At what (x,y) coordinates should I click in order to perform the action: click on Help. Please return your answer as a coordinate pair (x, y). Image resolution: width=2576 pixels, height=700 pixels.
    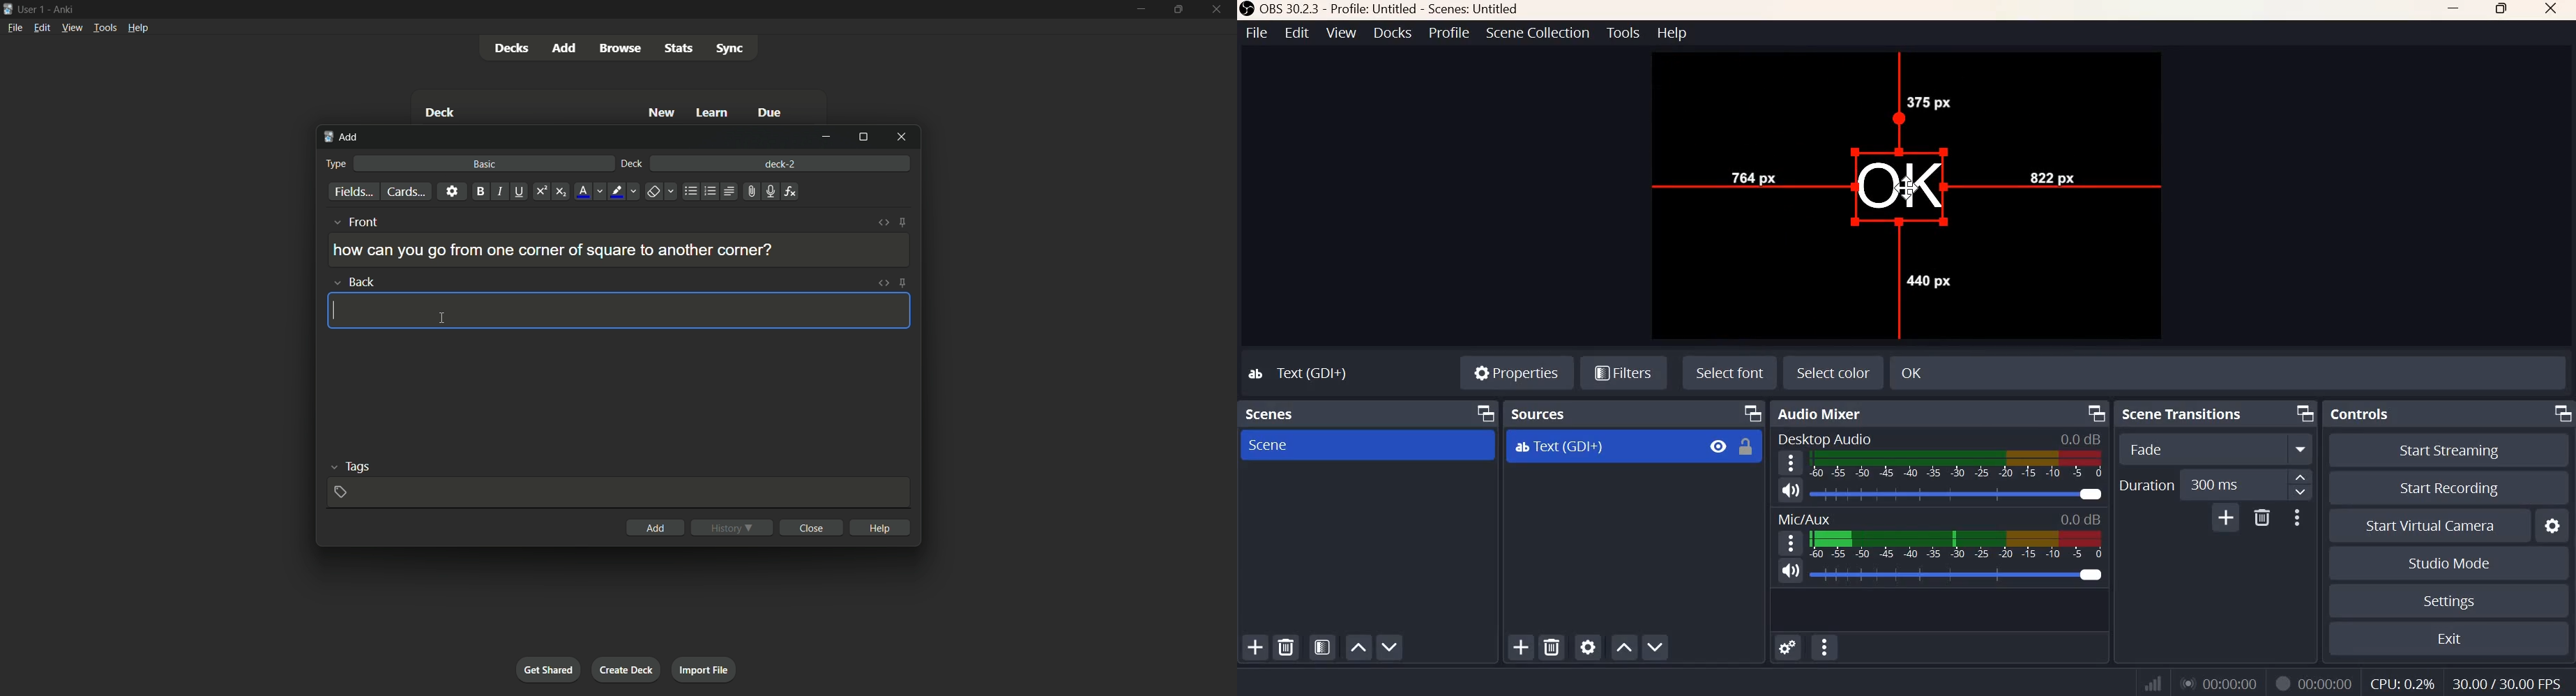
    Looking at the image, I should click on (1673, 33).